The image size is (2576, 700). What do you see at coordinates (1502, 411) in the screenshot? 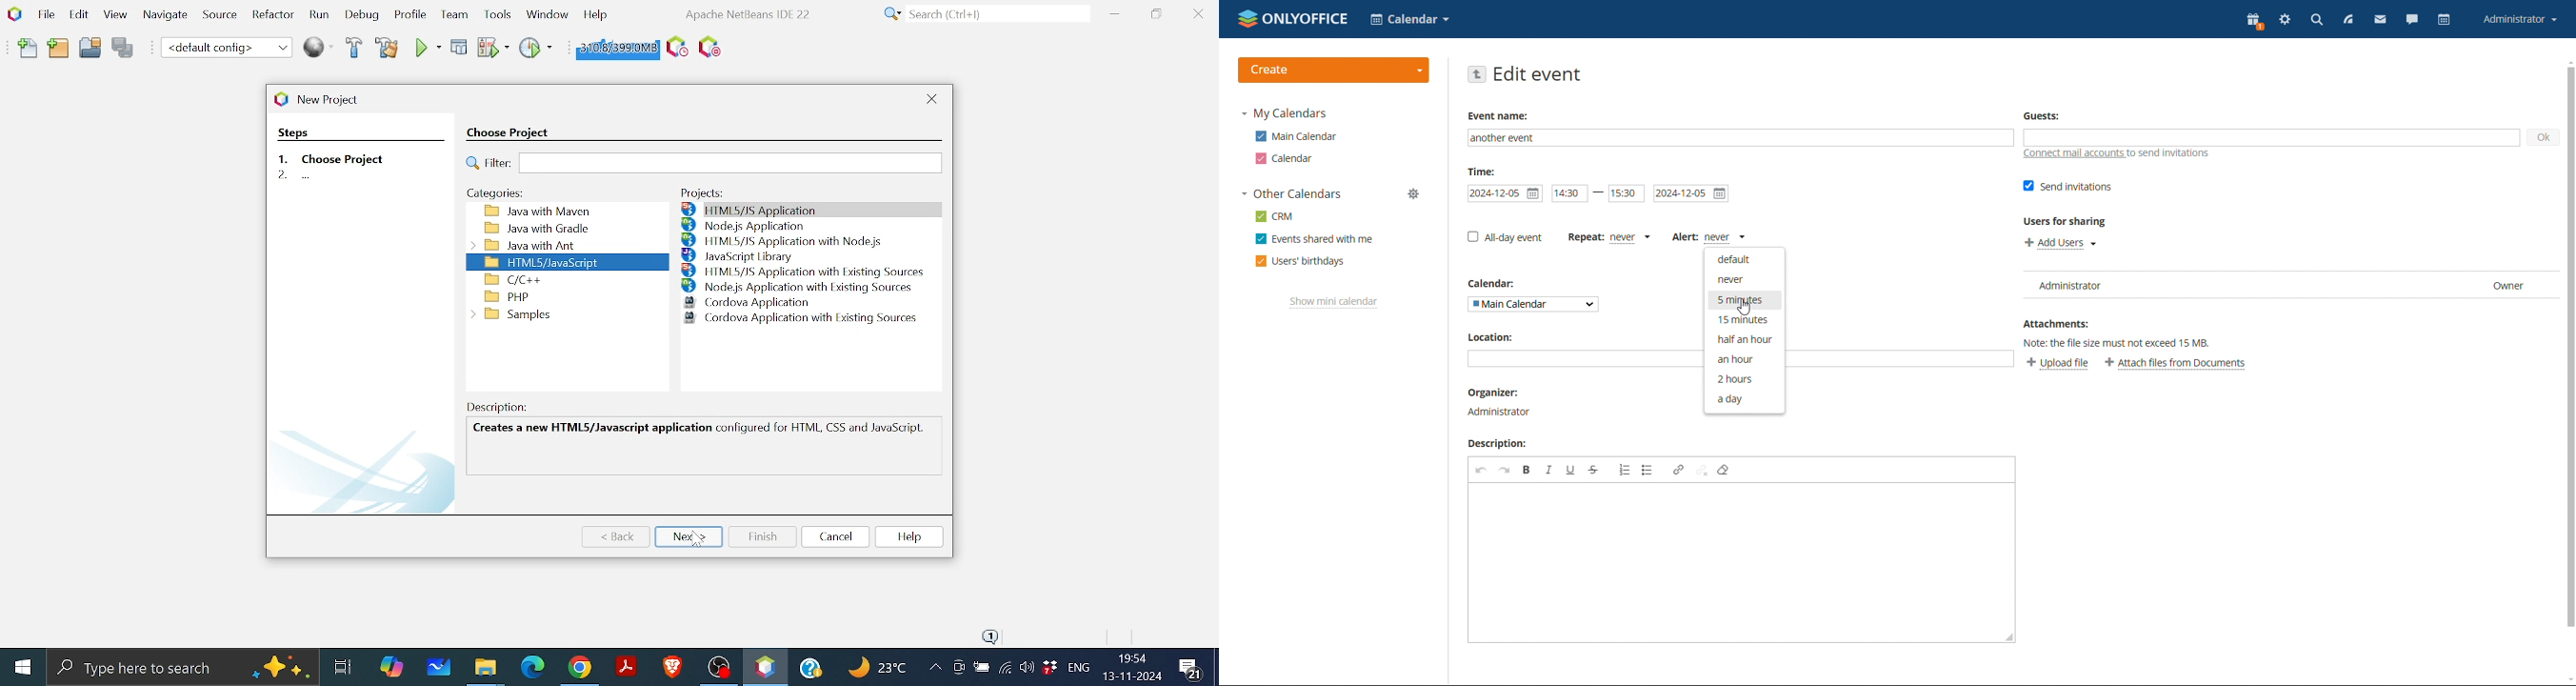
I see `Administrator` at bounding box center [1502, 411].